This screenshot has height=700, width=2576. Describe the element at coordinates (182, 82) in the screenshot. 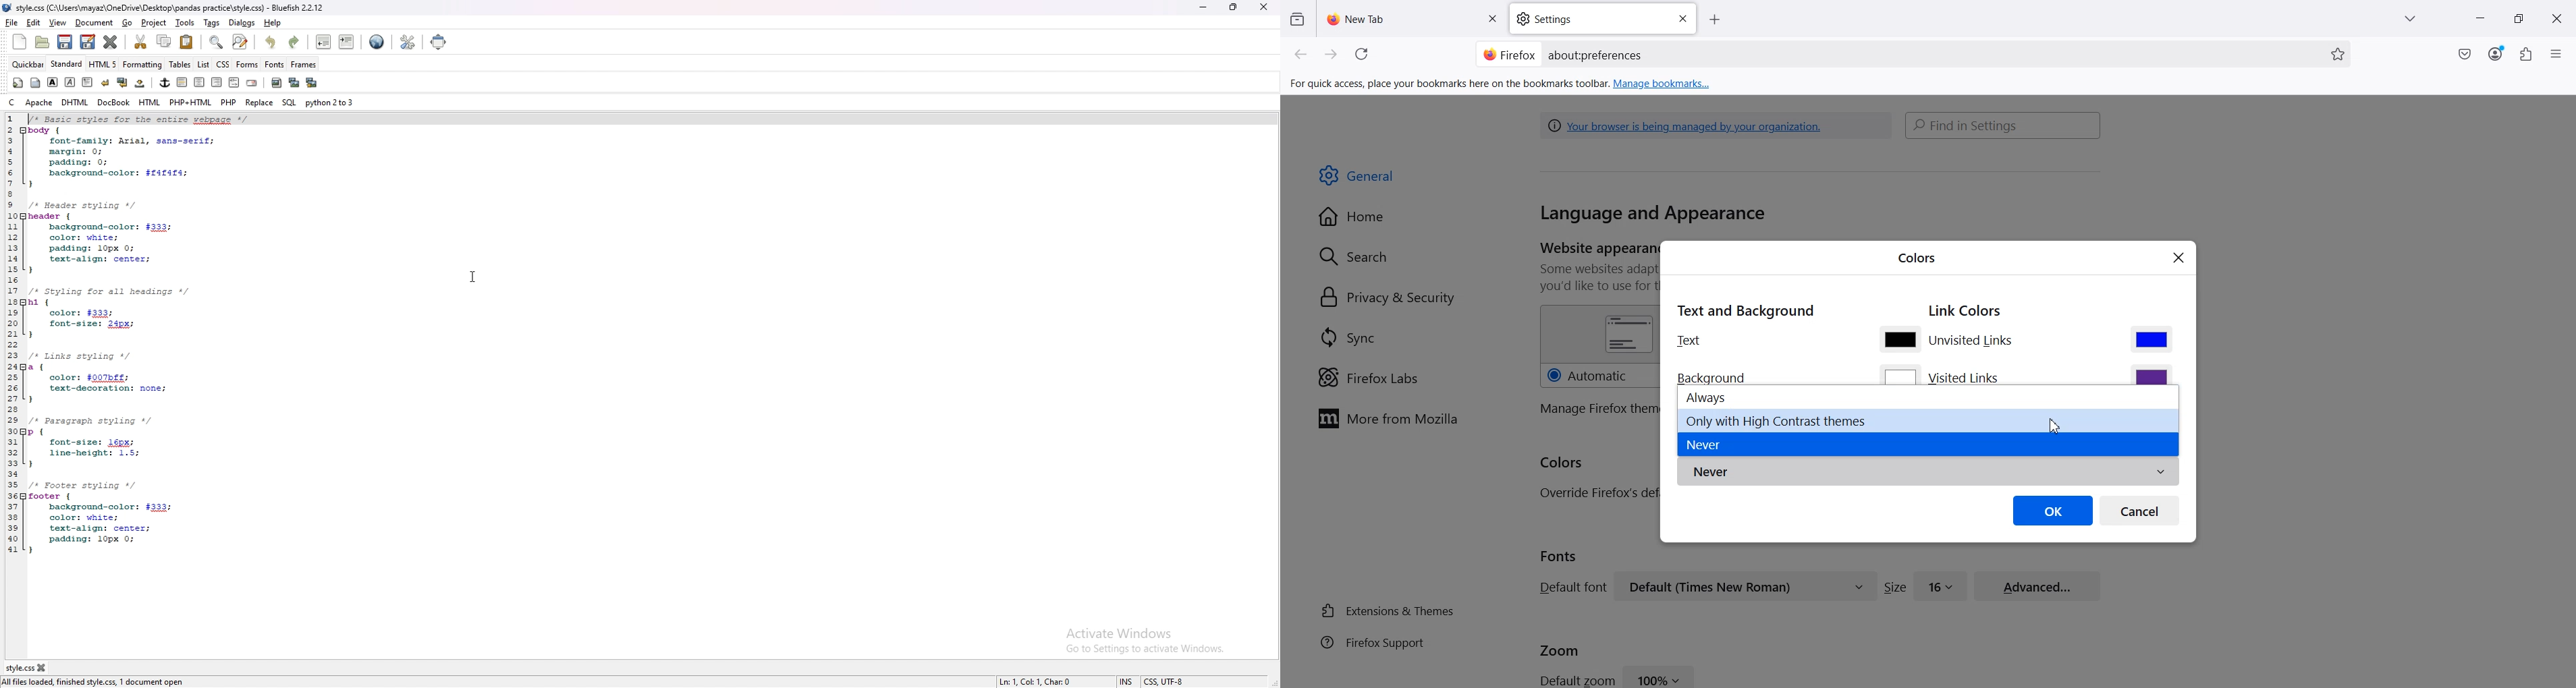

I see `horizontal rule` at that location.